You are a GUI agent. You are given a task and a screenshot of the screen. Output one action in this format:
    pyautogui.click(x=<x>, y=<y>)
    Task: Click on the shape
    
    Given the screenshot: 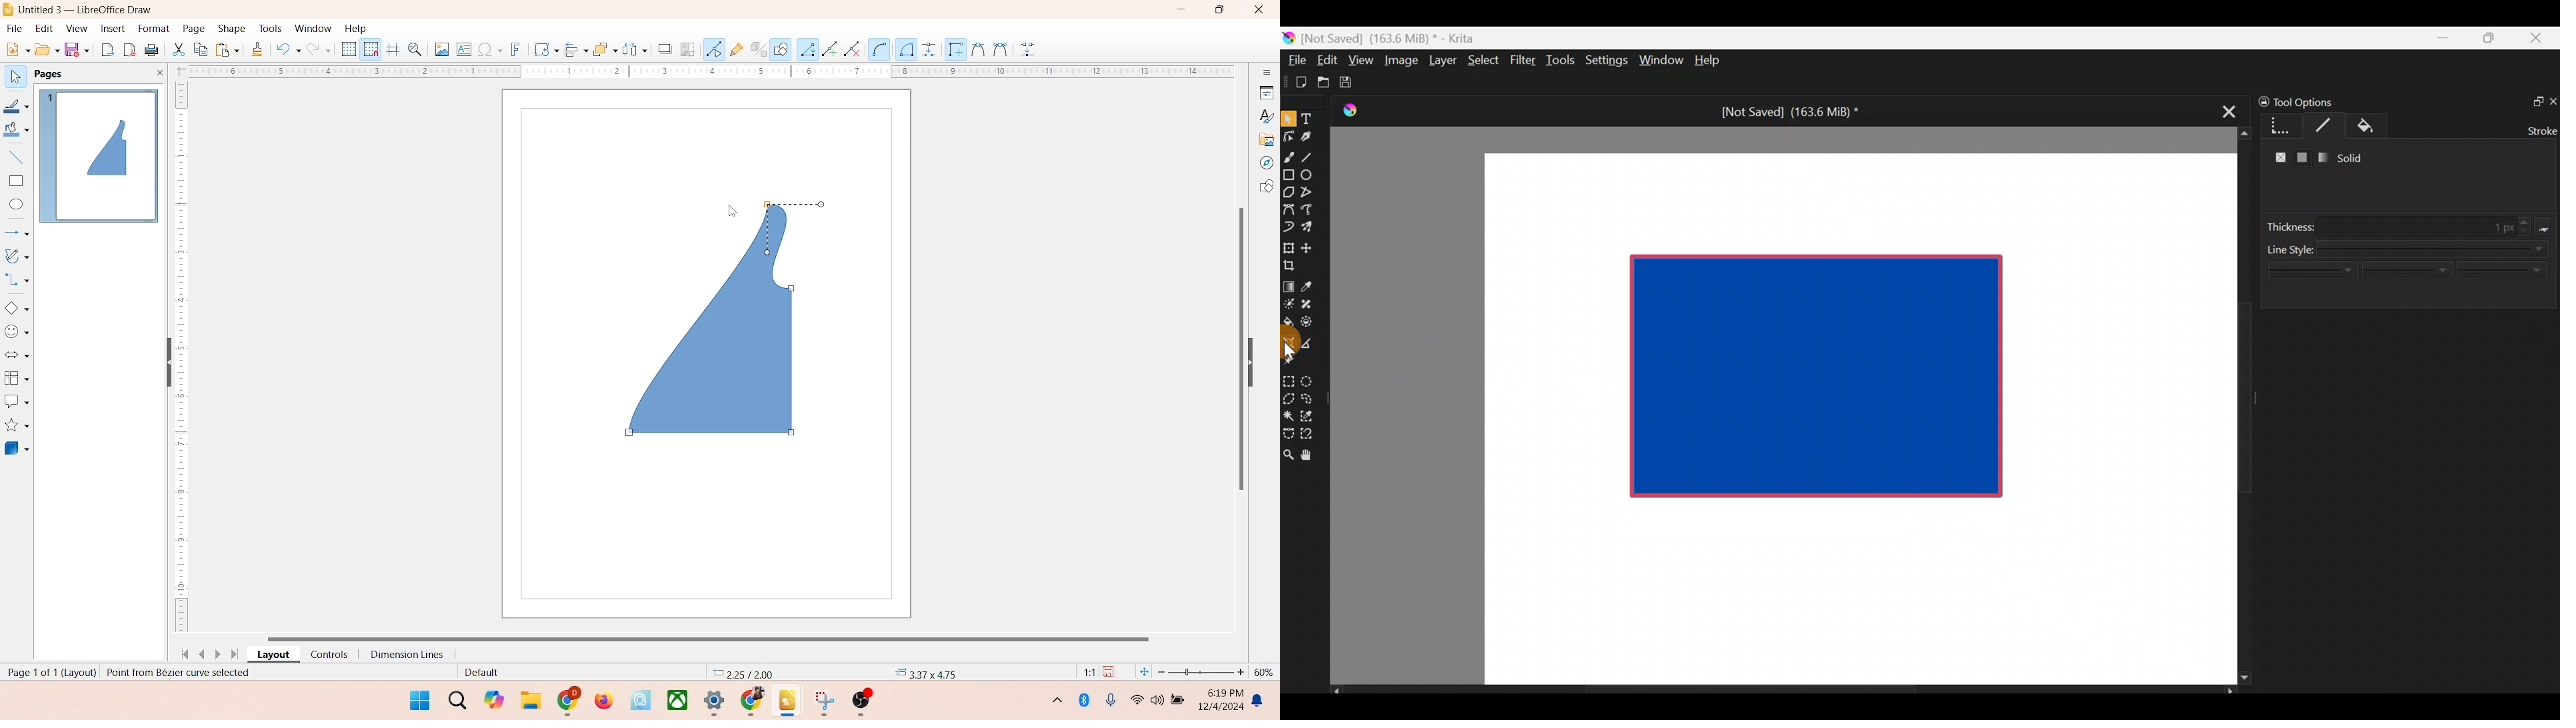 What is the action you would take?
    pyautogui.click(x=721, y=321)
    